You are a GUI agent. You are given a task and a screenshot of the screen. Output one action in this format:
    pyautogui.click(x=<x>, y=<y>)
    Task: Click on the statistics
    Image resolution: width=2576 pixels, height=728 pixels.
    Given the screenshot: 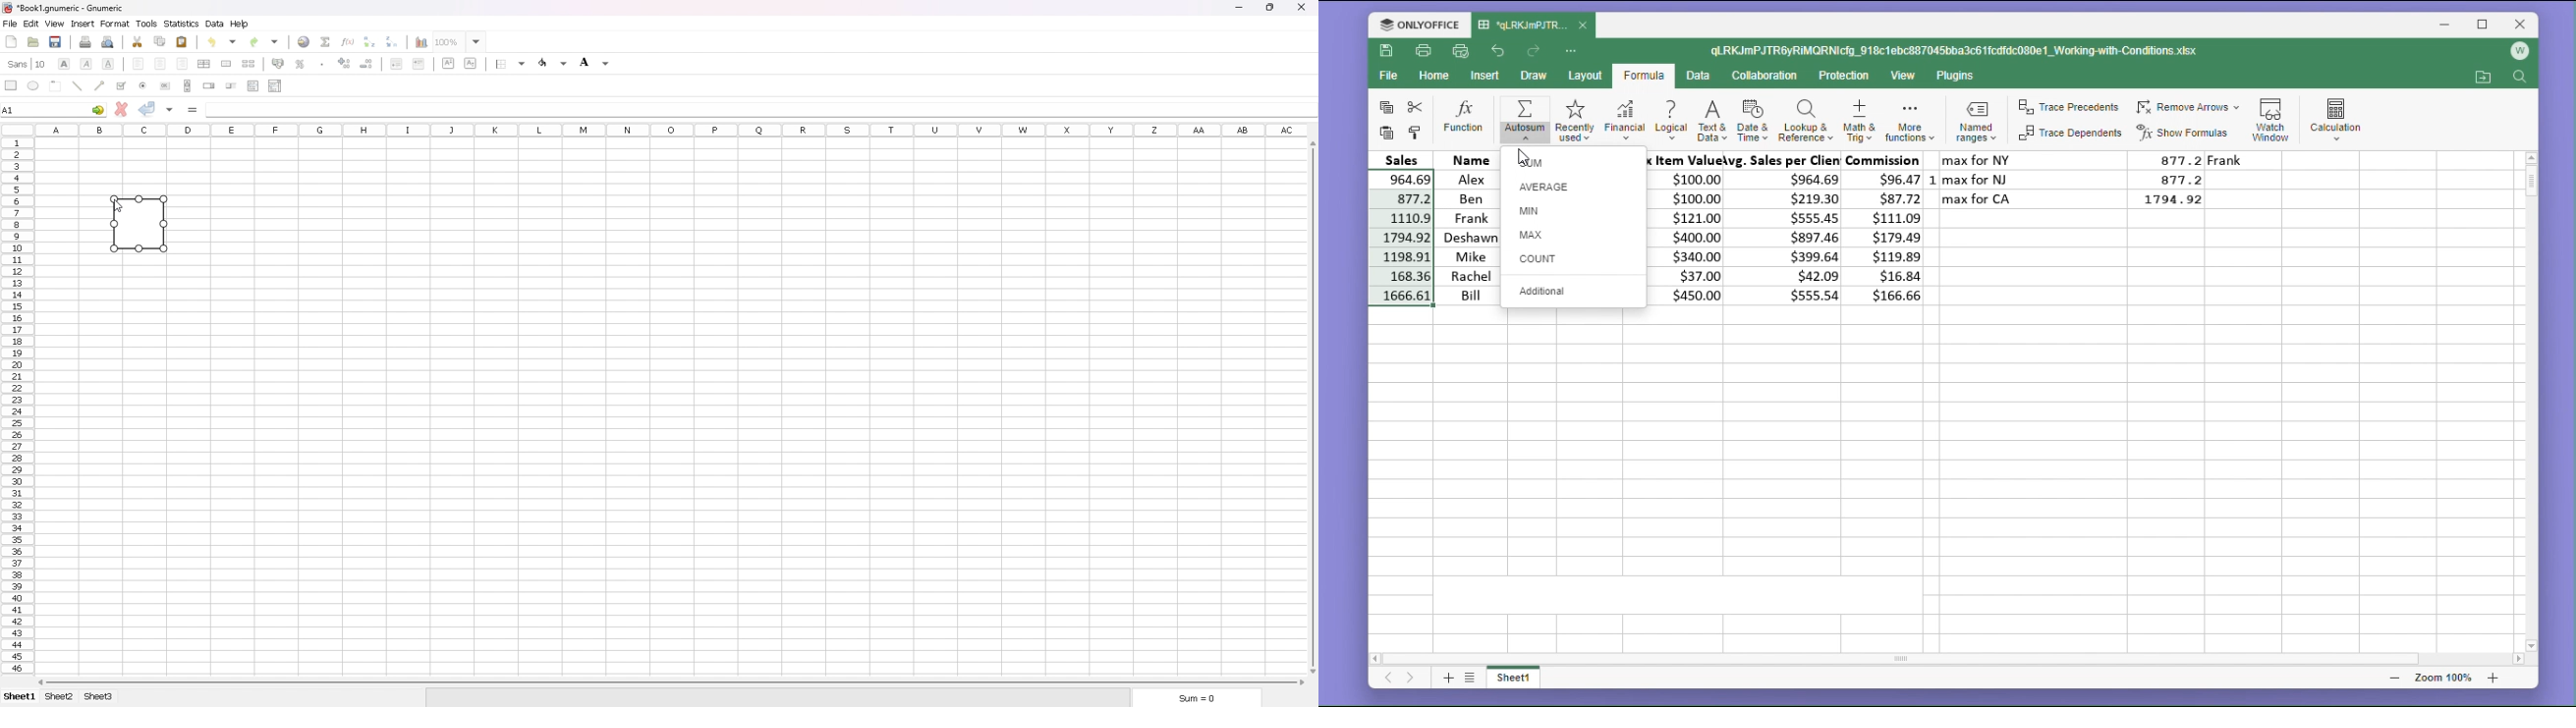 What is the action you would take?
    pyautogui.click(x=181, y=24)
    